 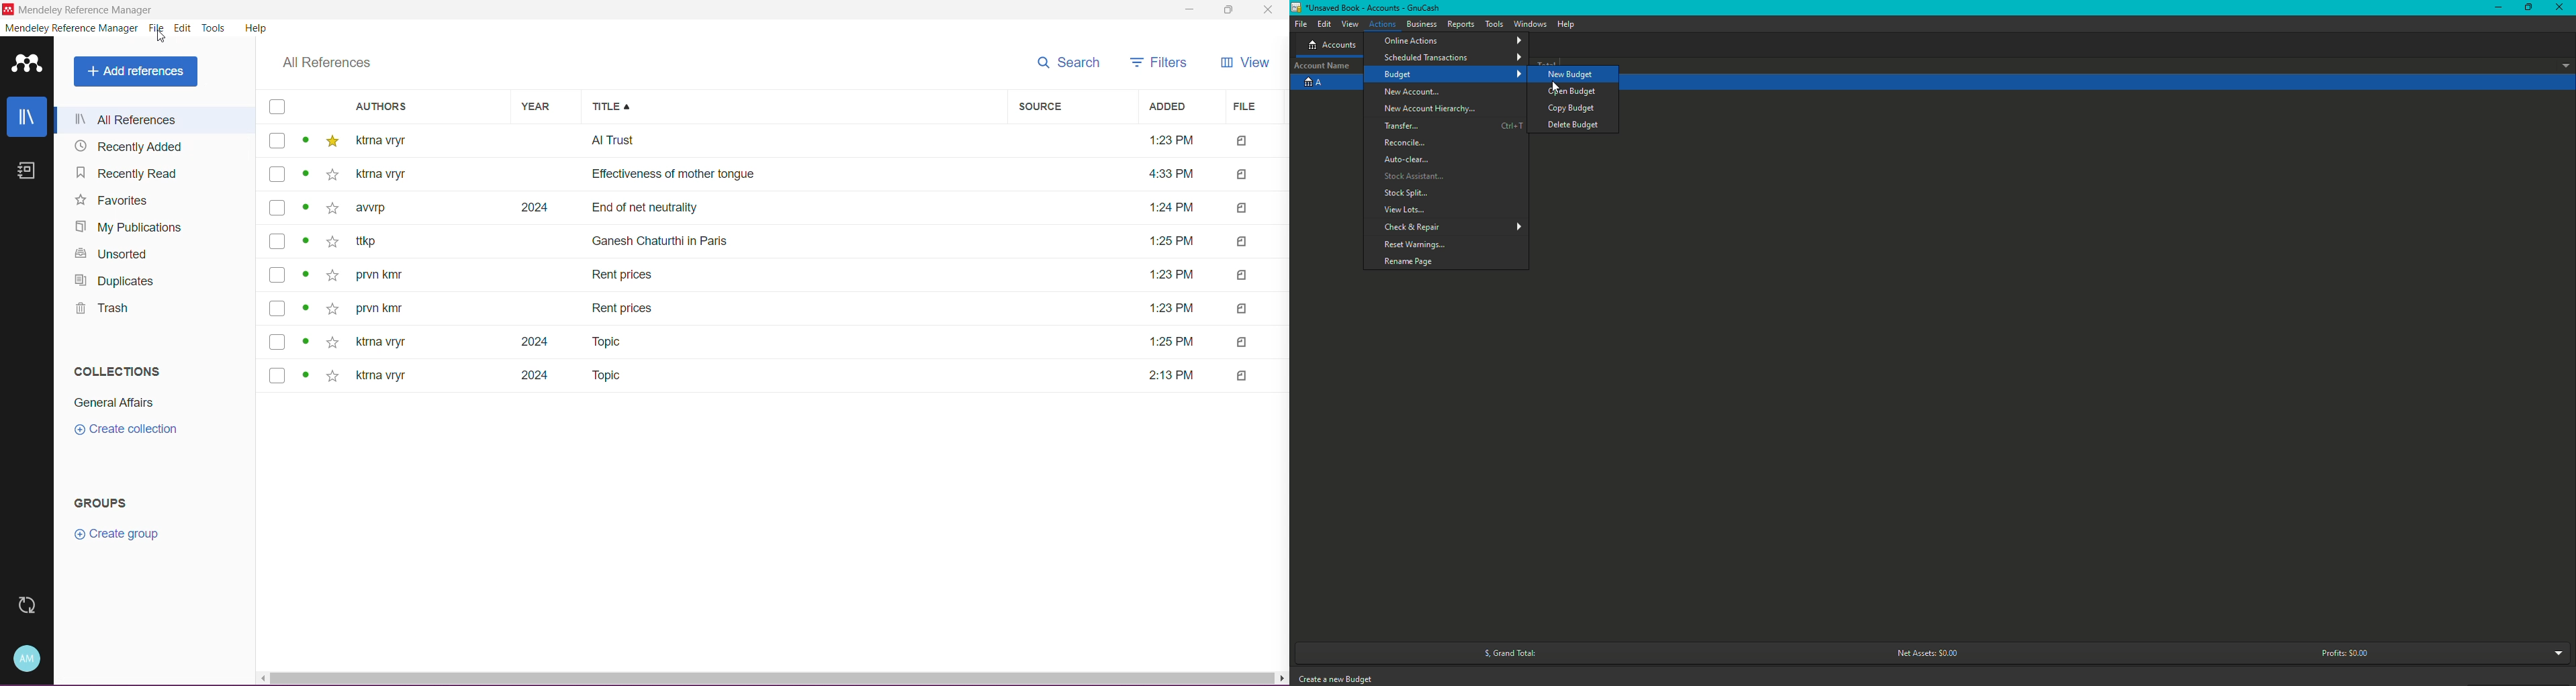 What do you see at coordinates (33, 605) in the screenshot?
I see `Last Sync` at bounding box center [33, 605].